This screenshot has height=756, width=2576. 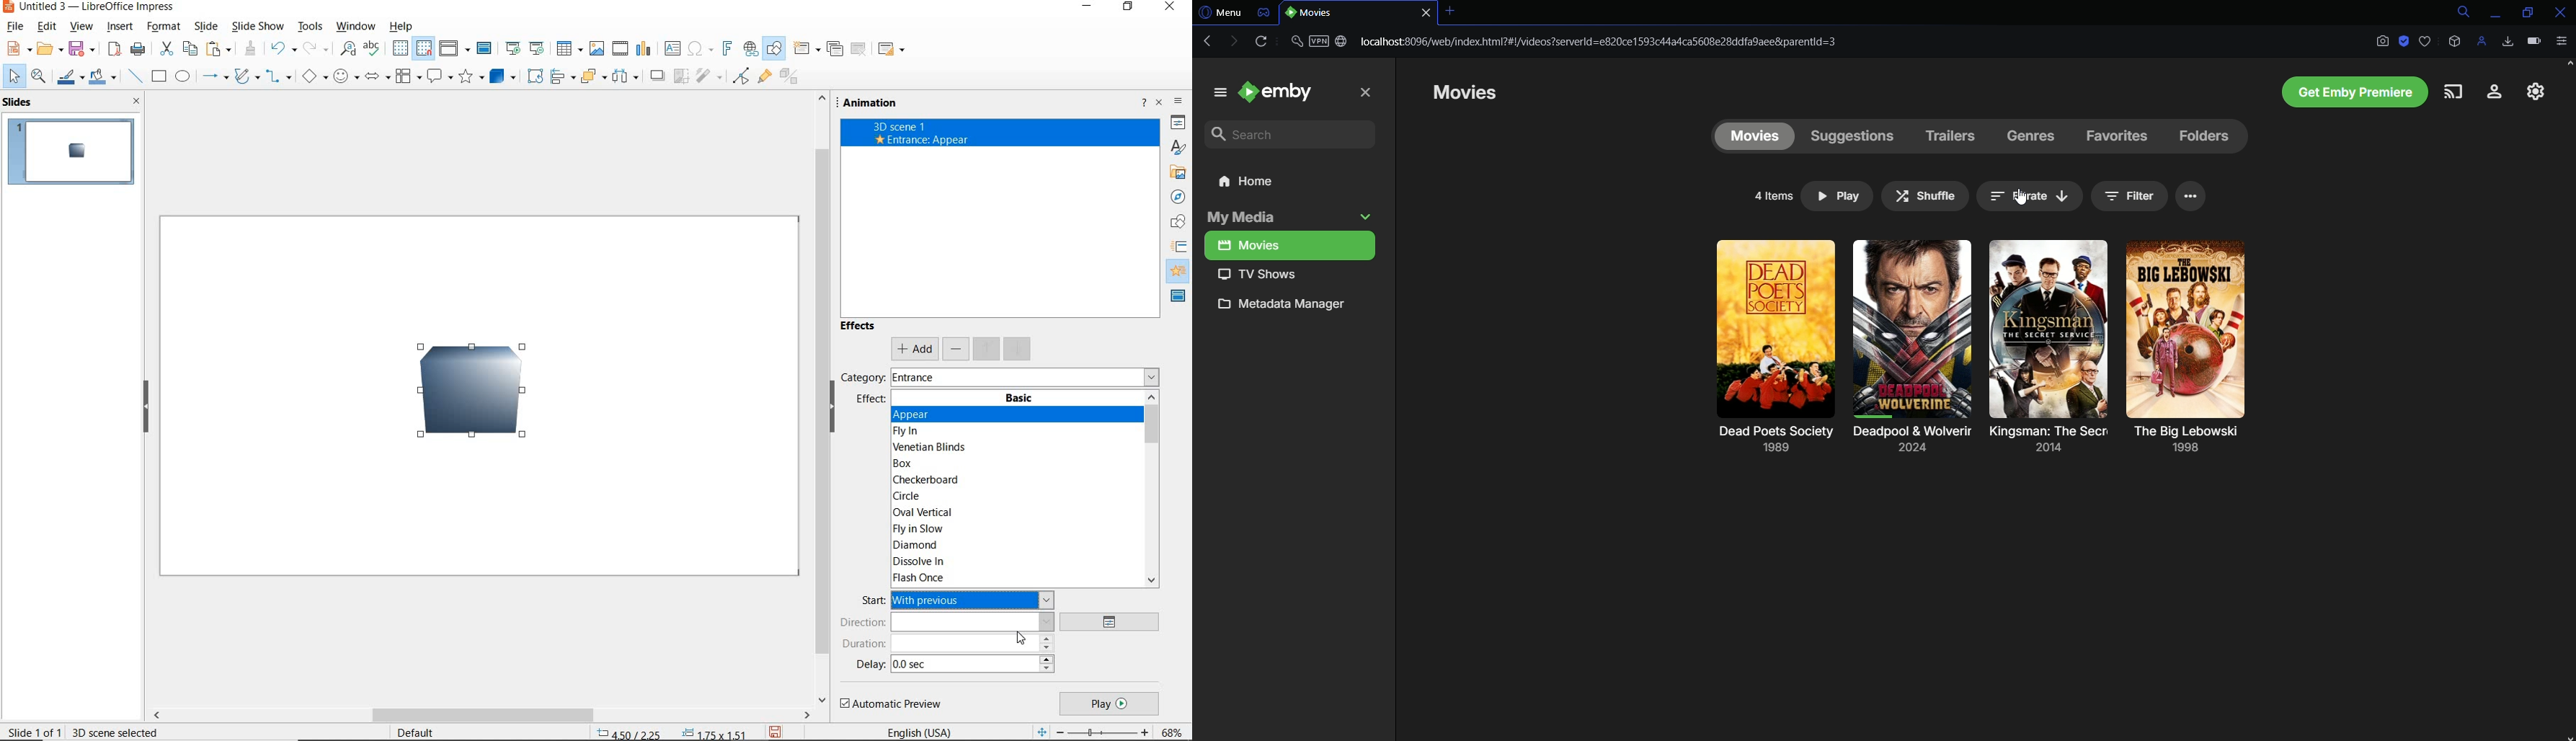 What do you see at coordinates (773, 49) in the screenshot?
I see `show draw functions` at bounding box center [773, 49].